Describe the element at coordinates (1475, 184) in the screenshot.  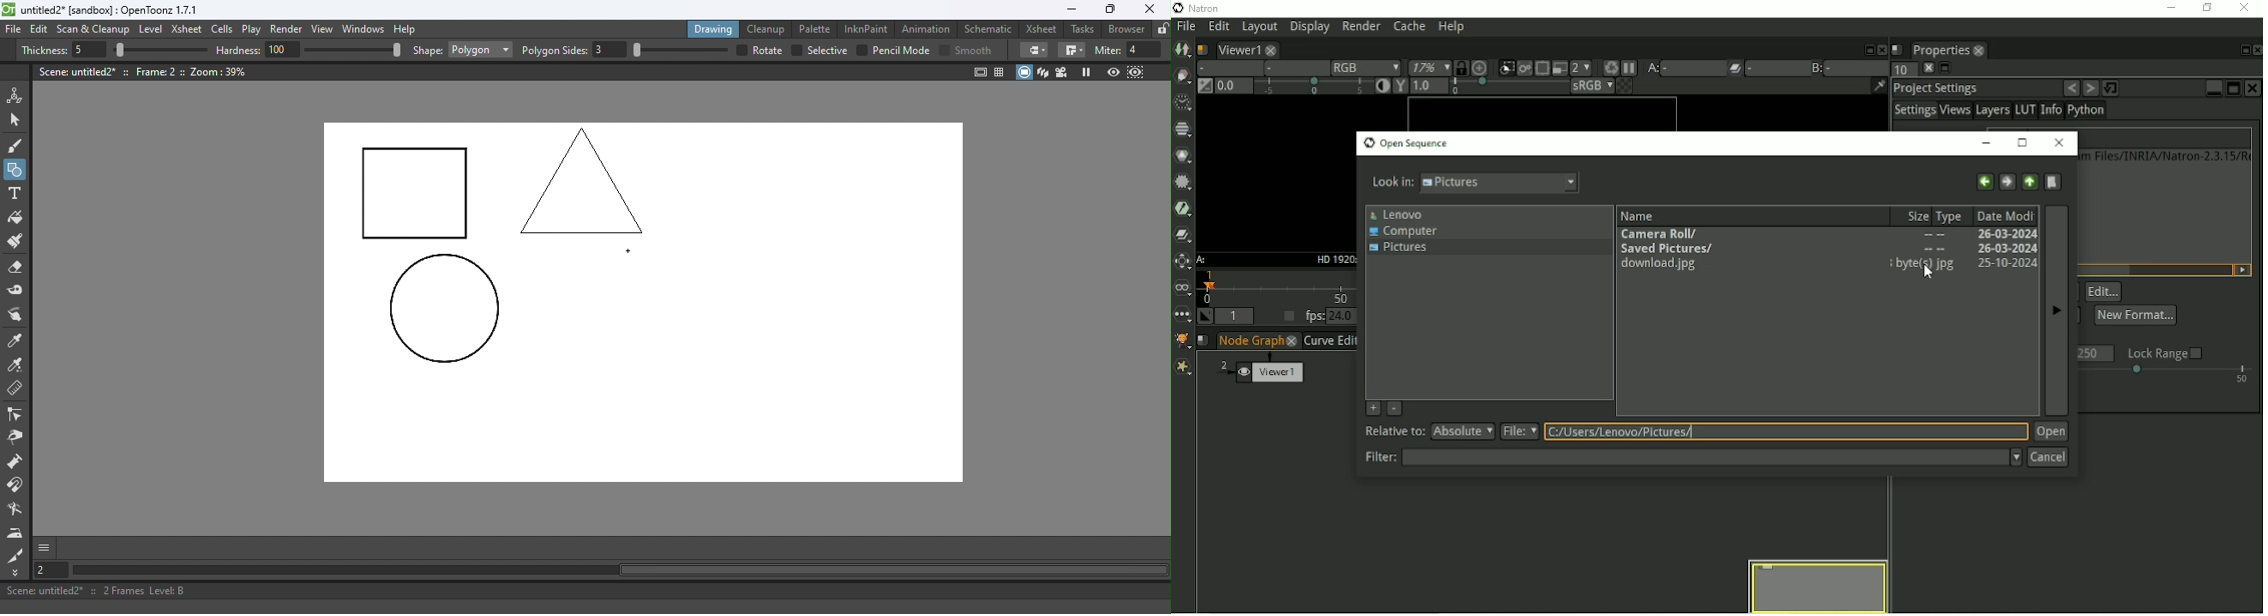
I see `Look in` at that location.